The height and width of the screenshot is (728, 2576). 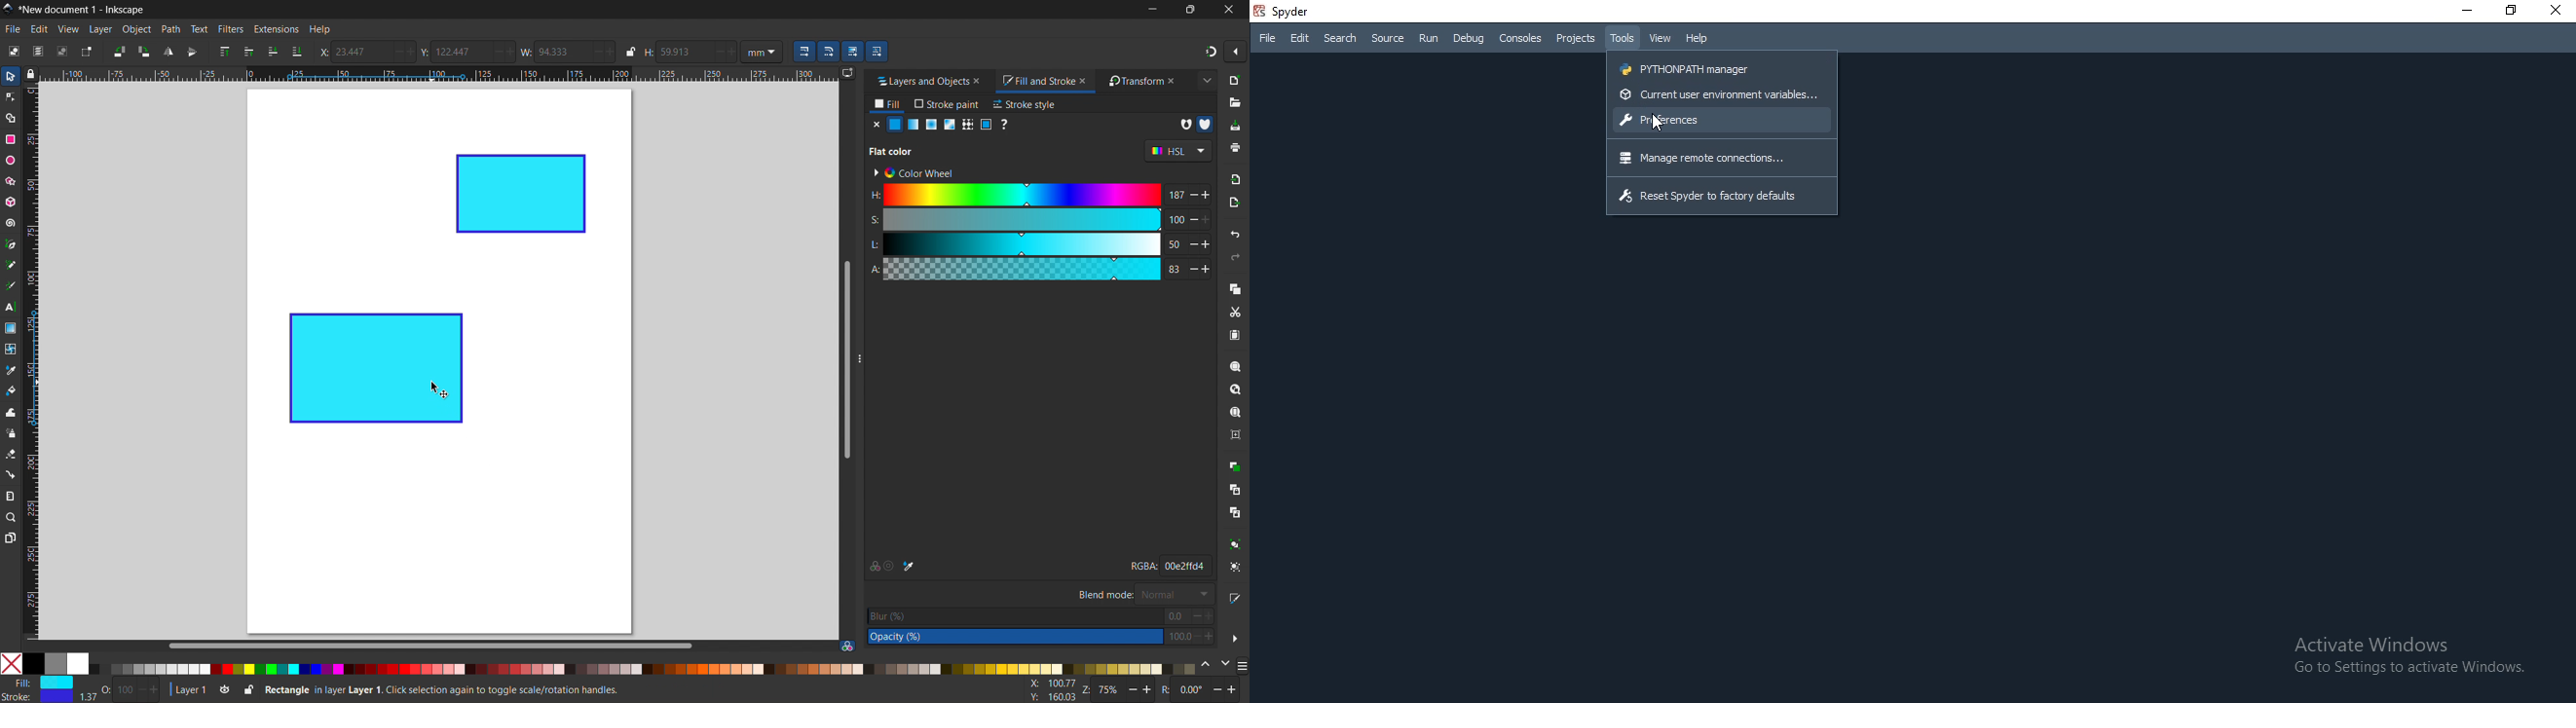 I want to click on tweak tool, so click(x=10, y=412).